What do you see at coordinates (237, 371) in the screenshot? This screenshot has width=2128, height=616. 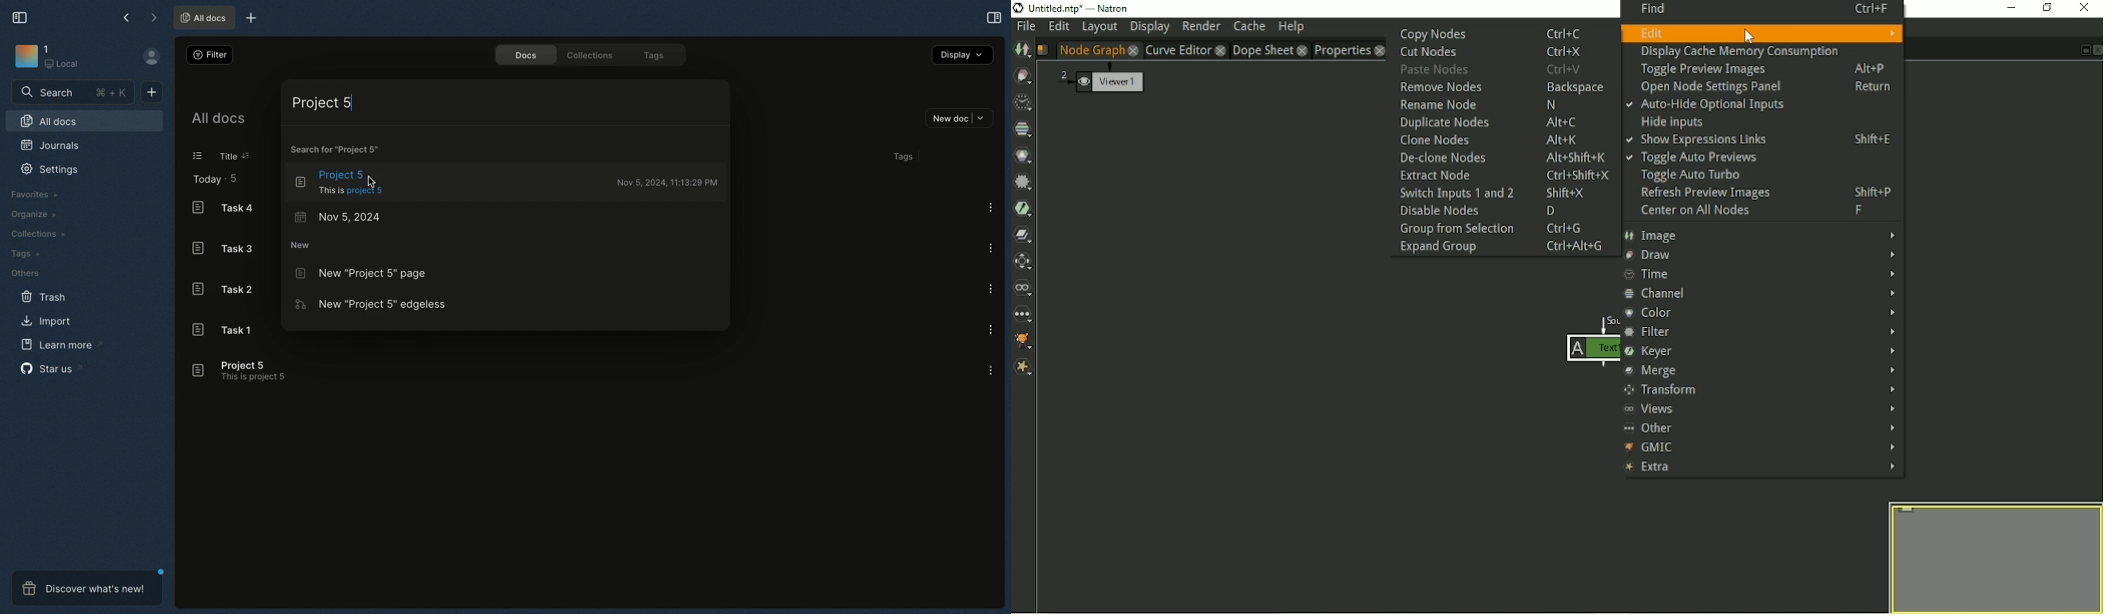 I see `Project 5` at bounding box center [237, 371].